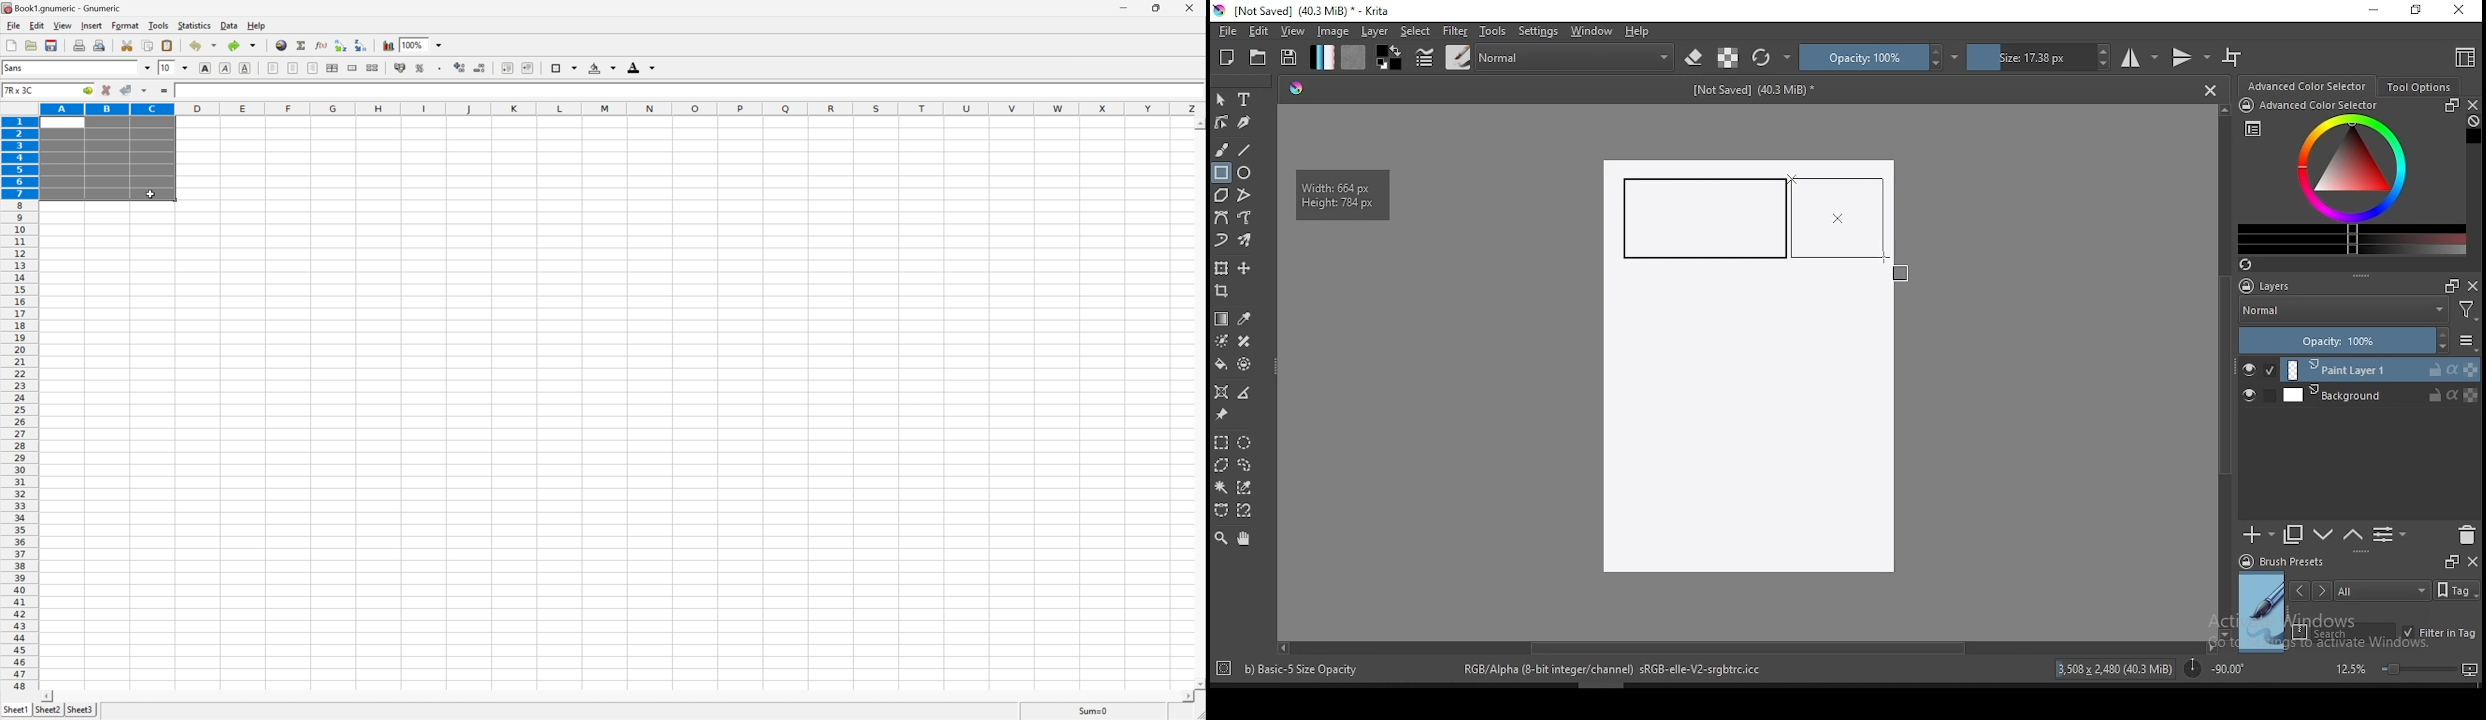  What do you see at coordinates (227, 26) in the screenshot?
I see `data` at bounding box center [227, 26].